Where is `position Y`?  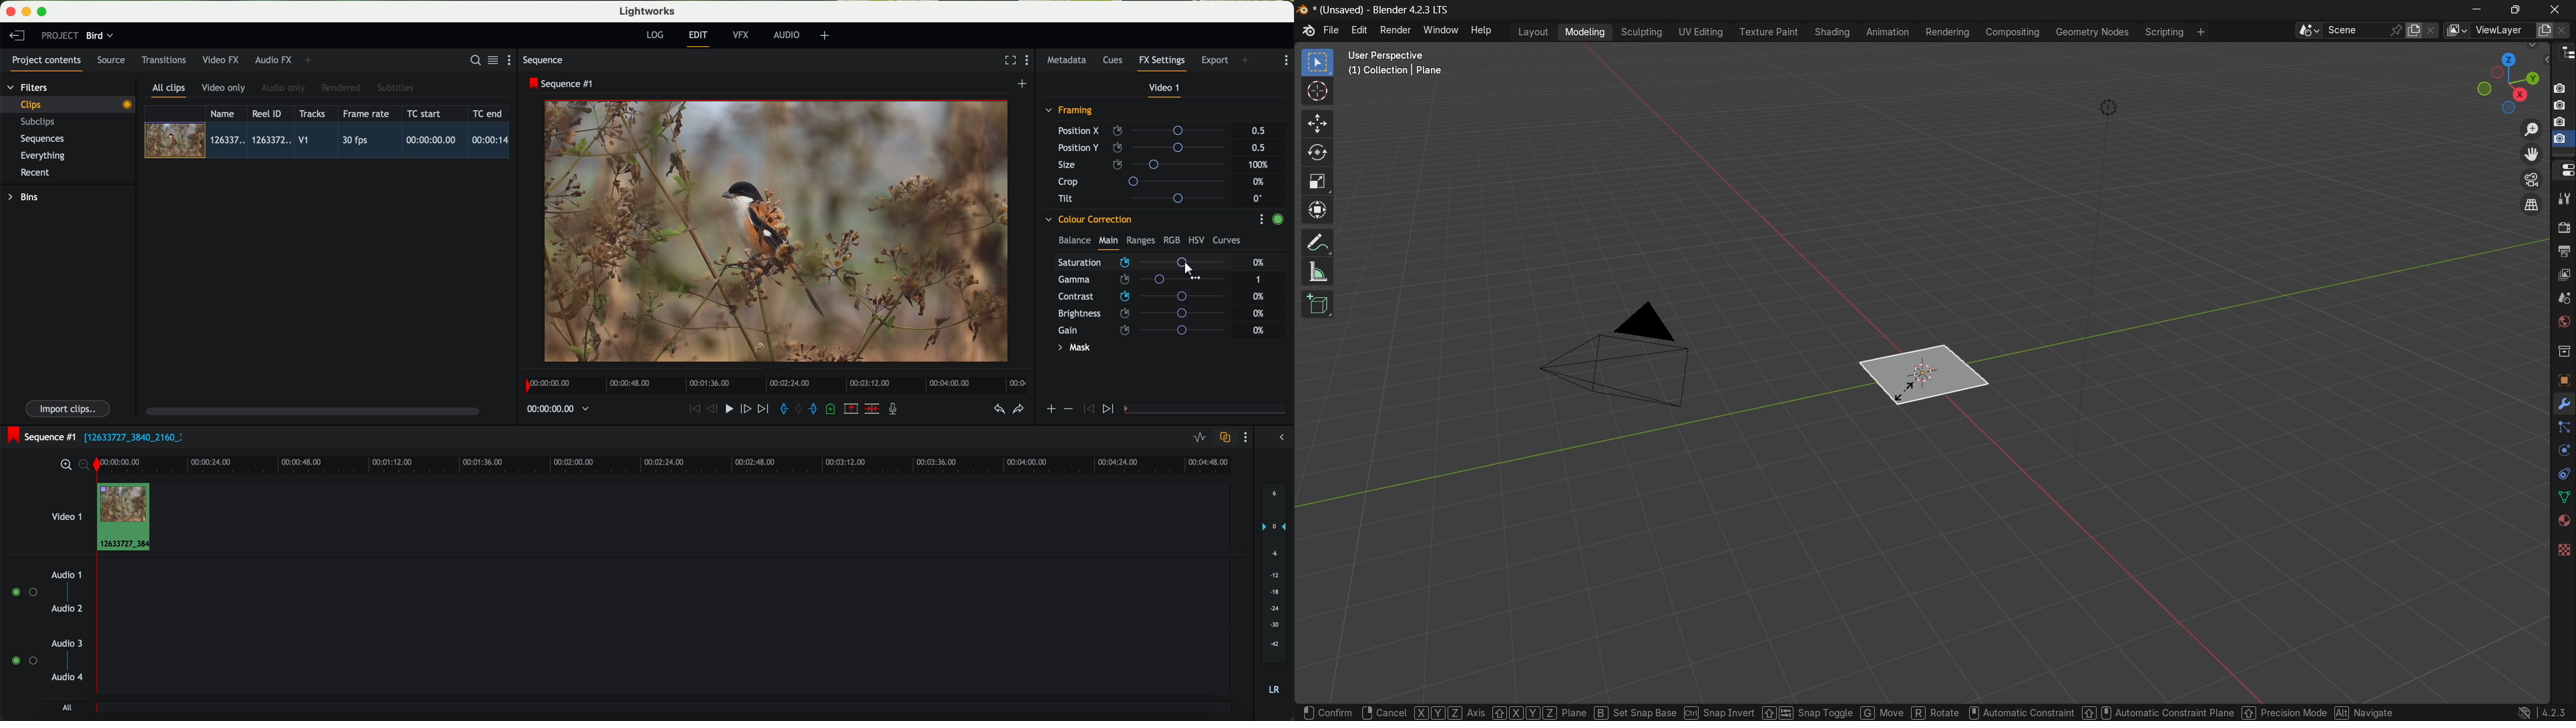 position Y is located at coordinates (1145, 147).